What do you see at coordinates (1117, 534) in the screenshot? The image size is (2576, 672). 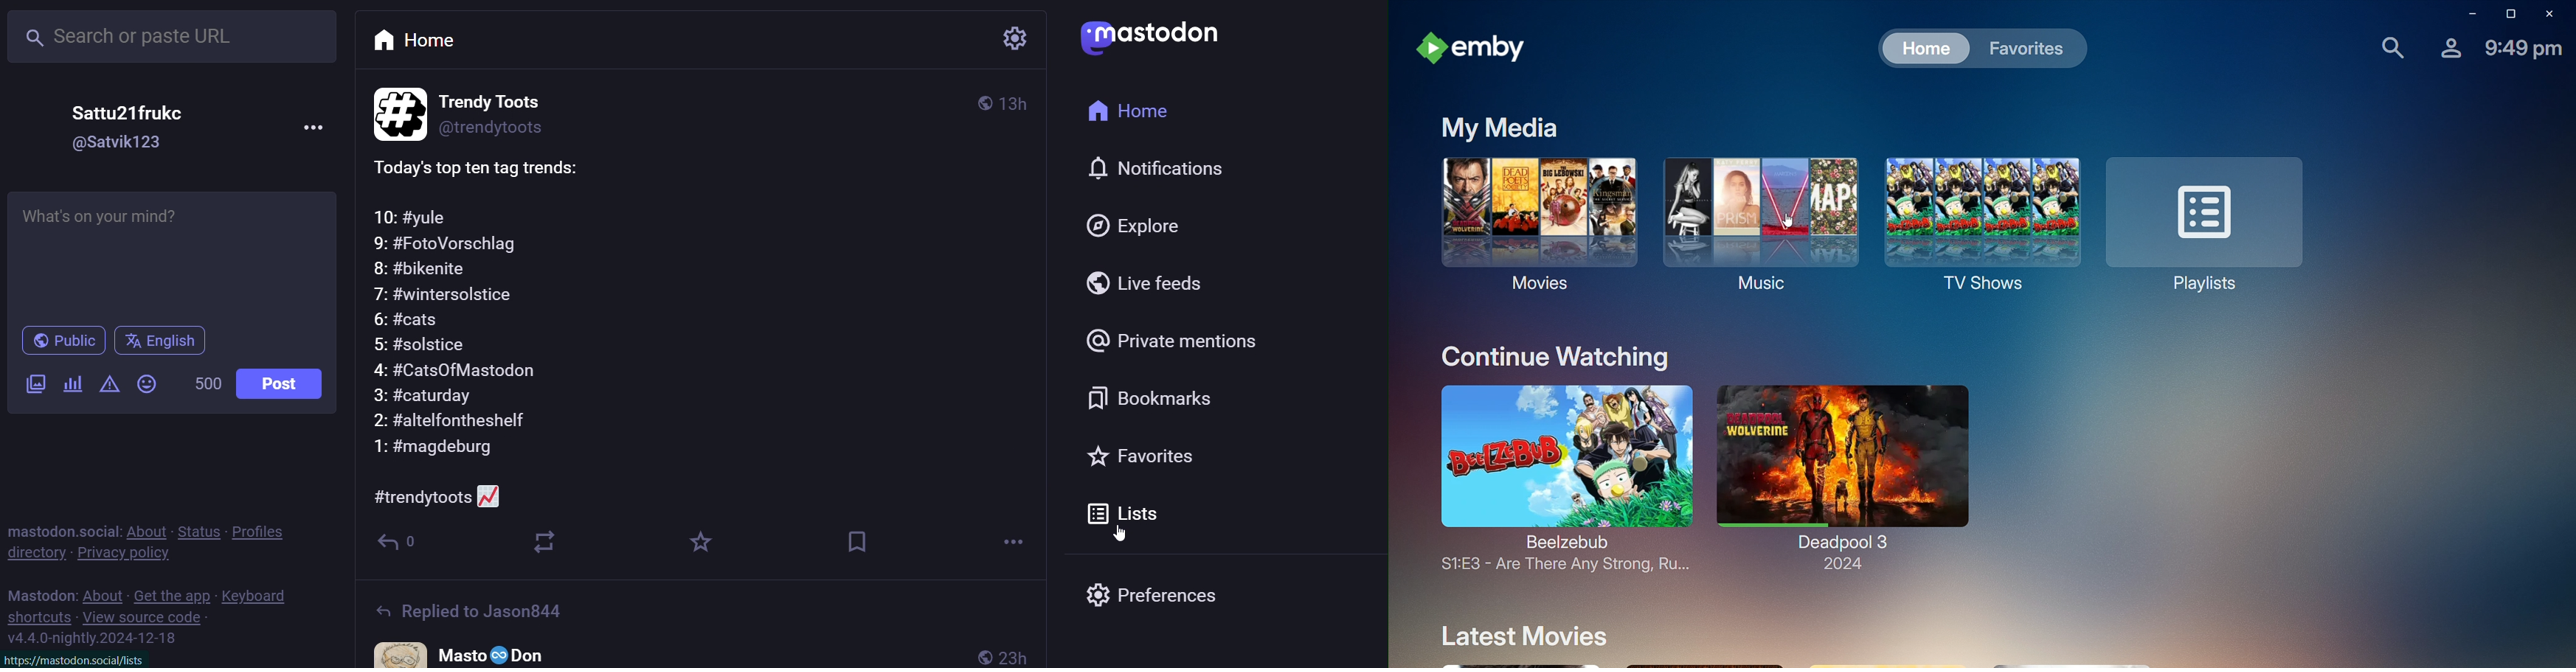 I see `cursor` at bounding box center [1117, 534].